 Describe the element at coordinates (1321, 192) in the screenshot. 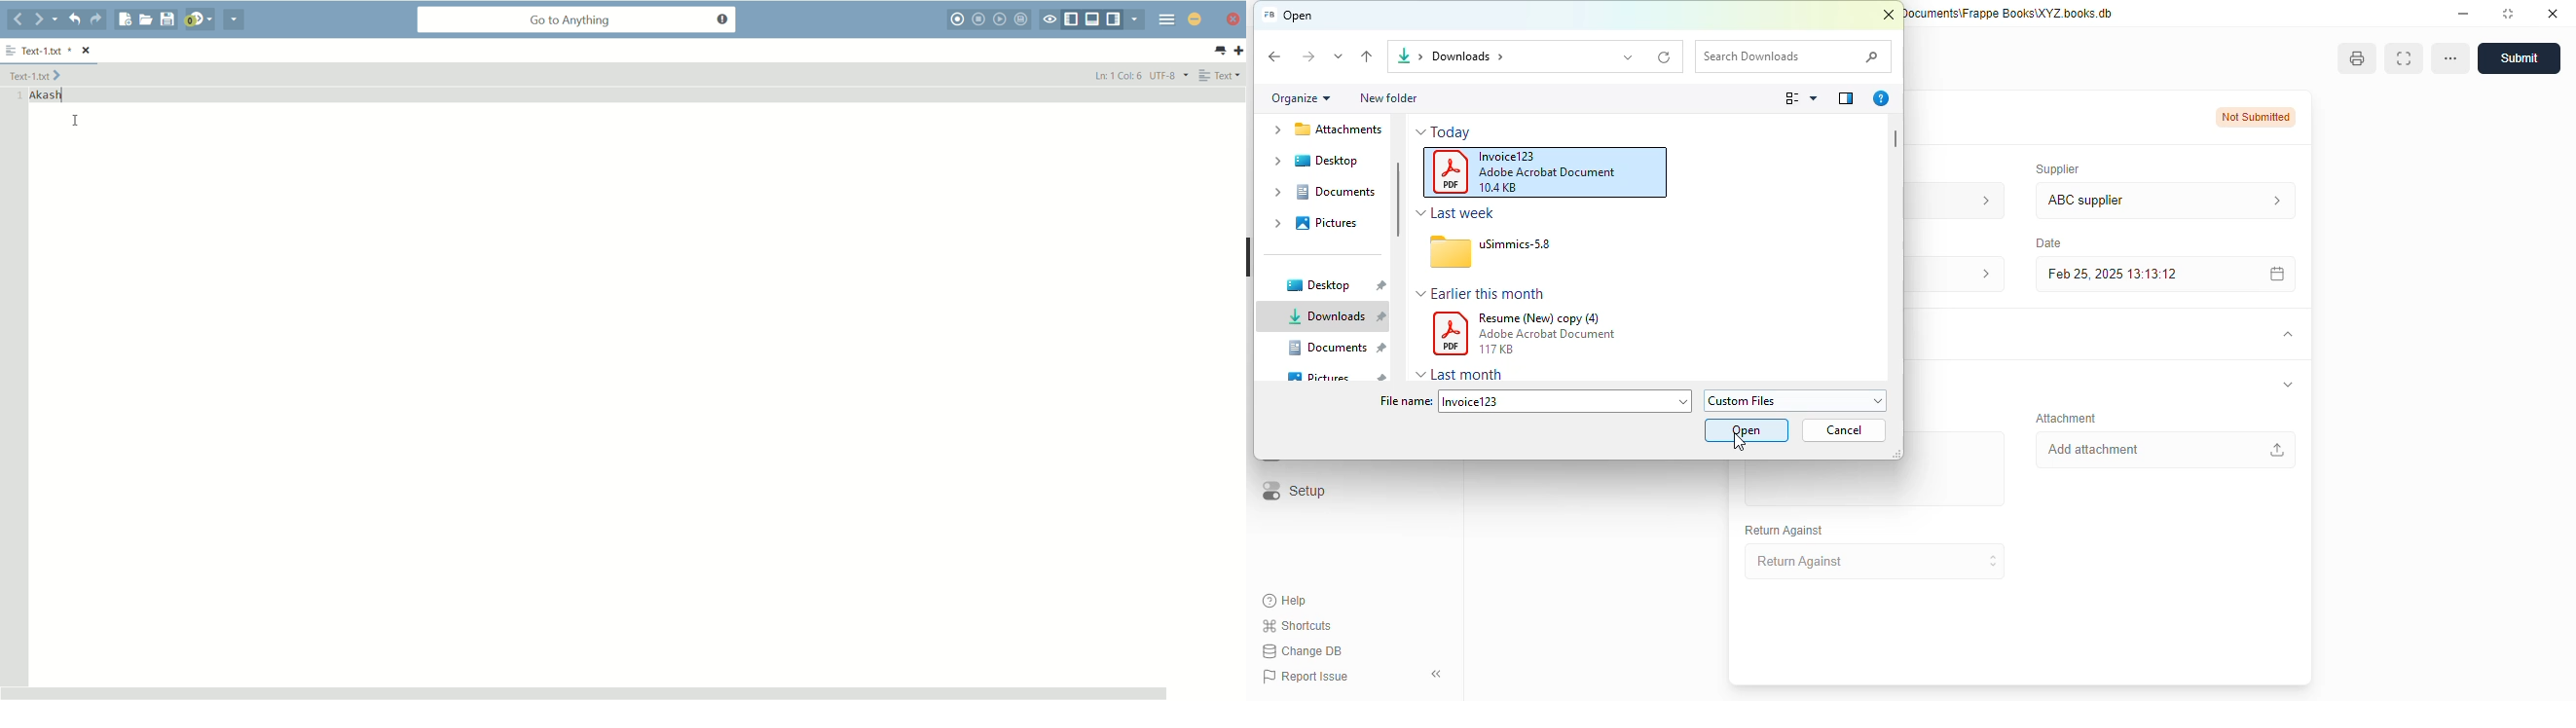

I see `documents` at that location.